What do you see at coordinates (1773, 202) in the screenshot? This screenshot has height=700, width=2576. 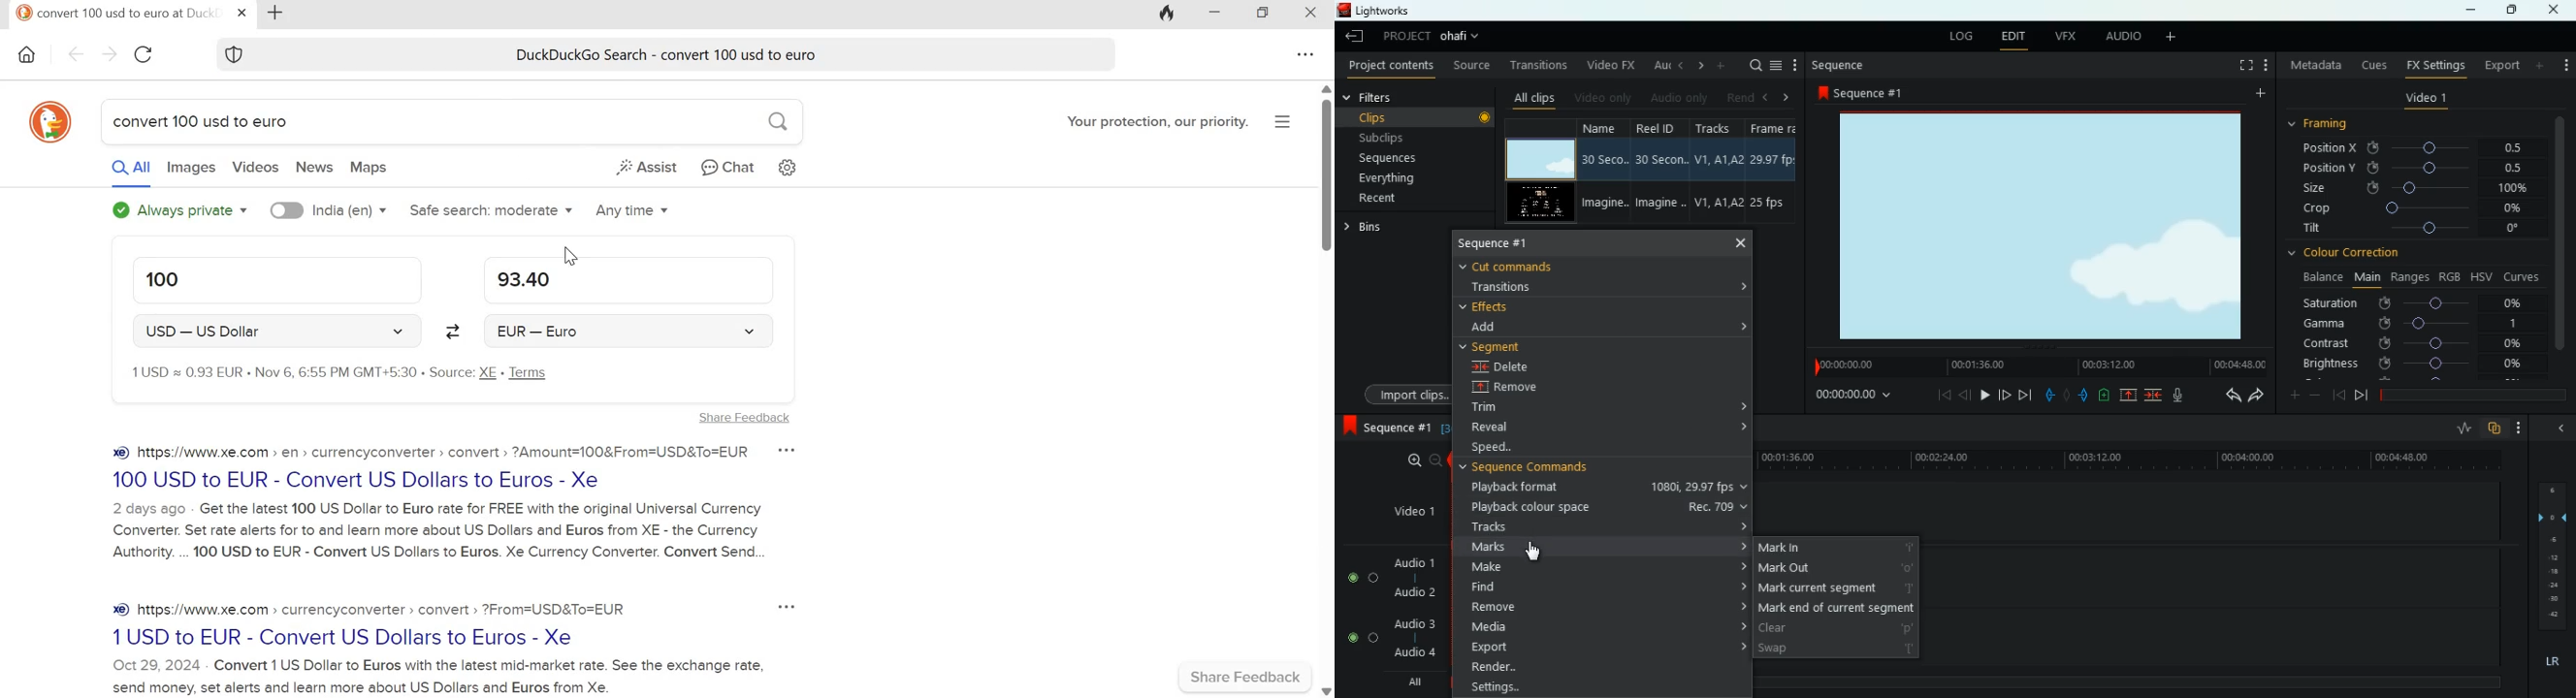 I see `25 fps` at bounding box center [1773, 202].